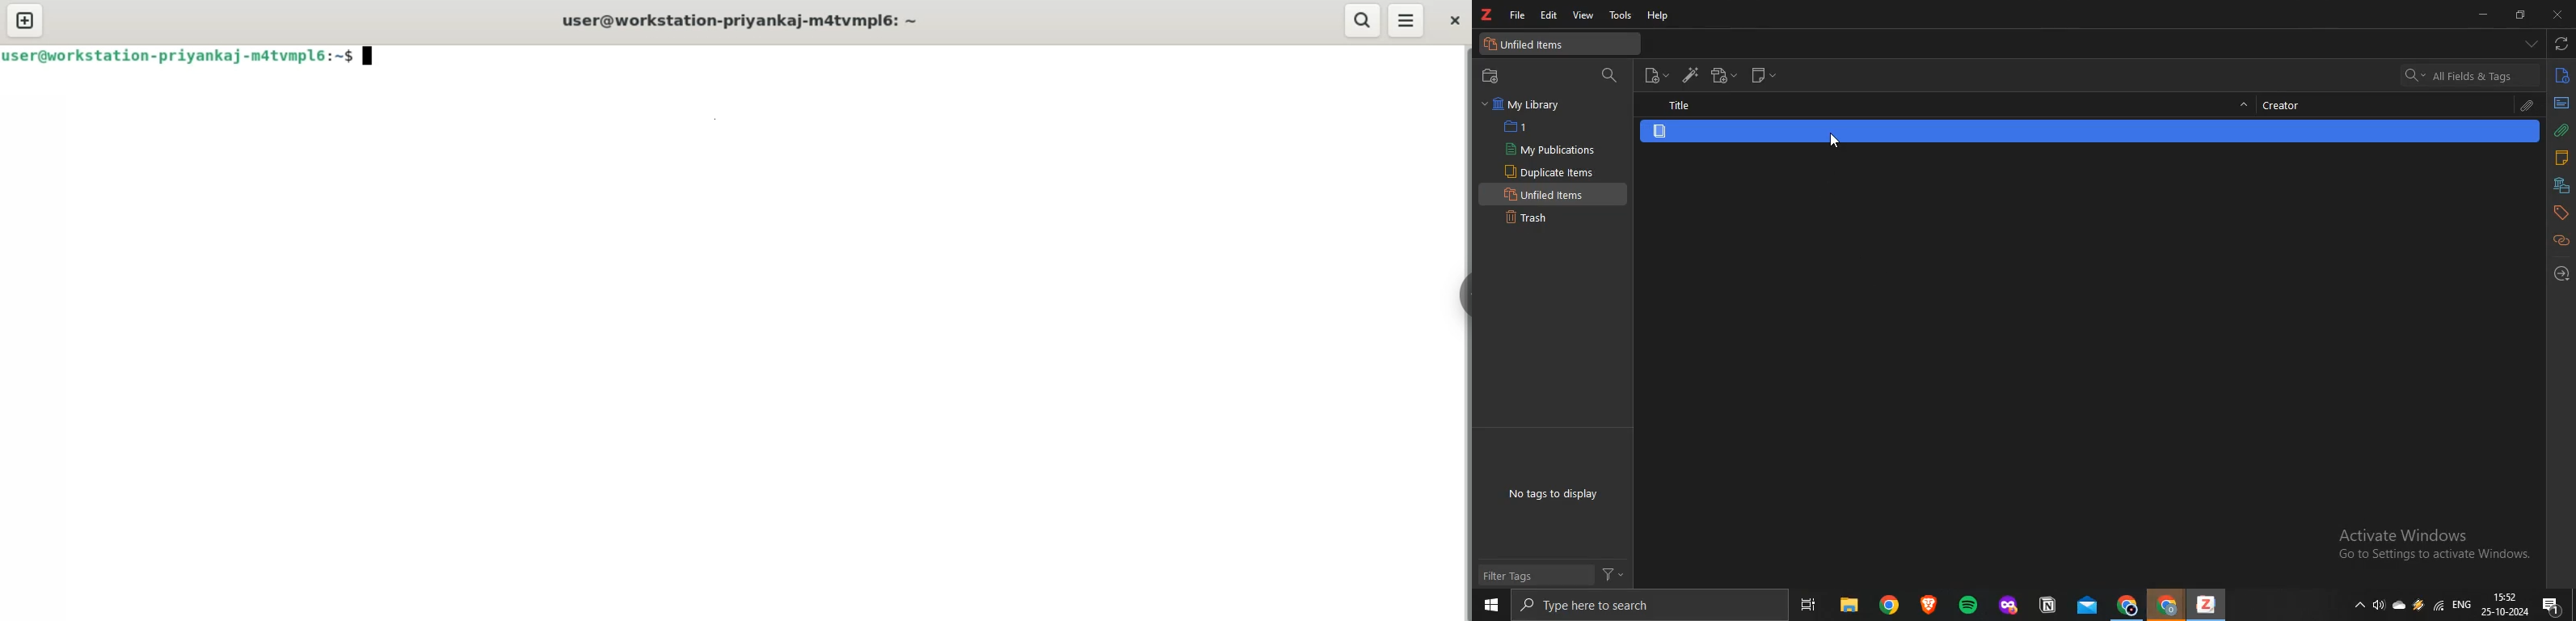  I want to click on search, so click(1362, 19).